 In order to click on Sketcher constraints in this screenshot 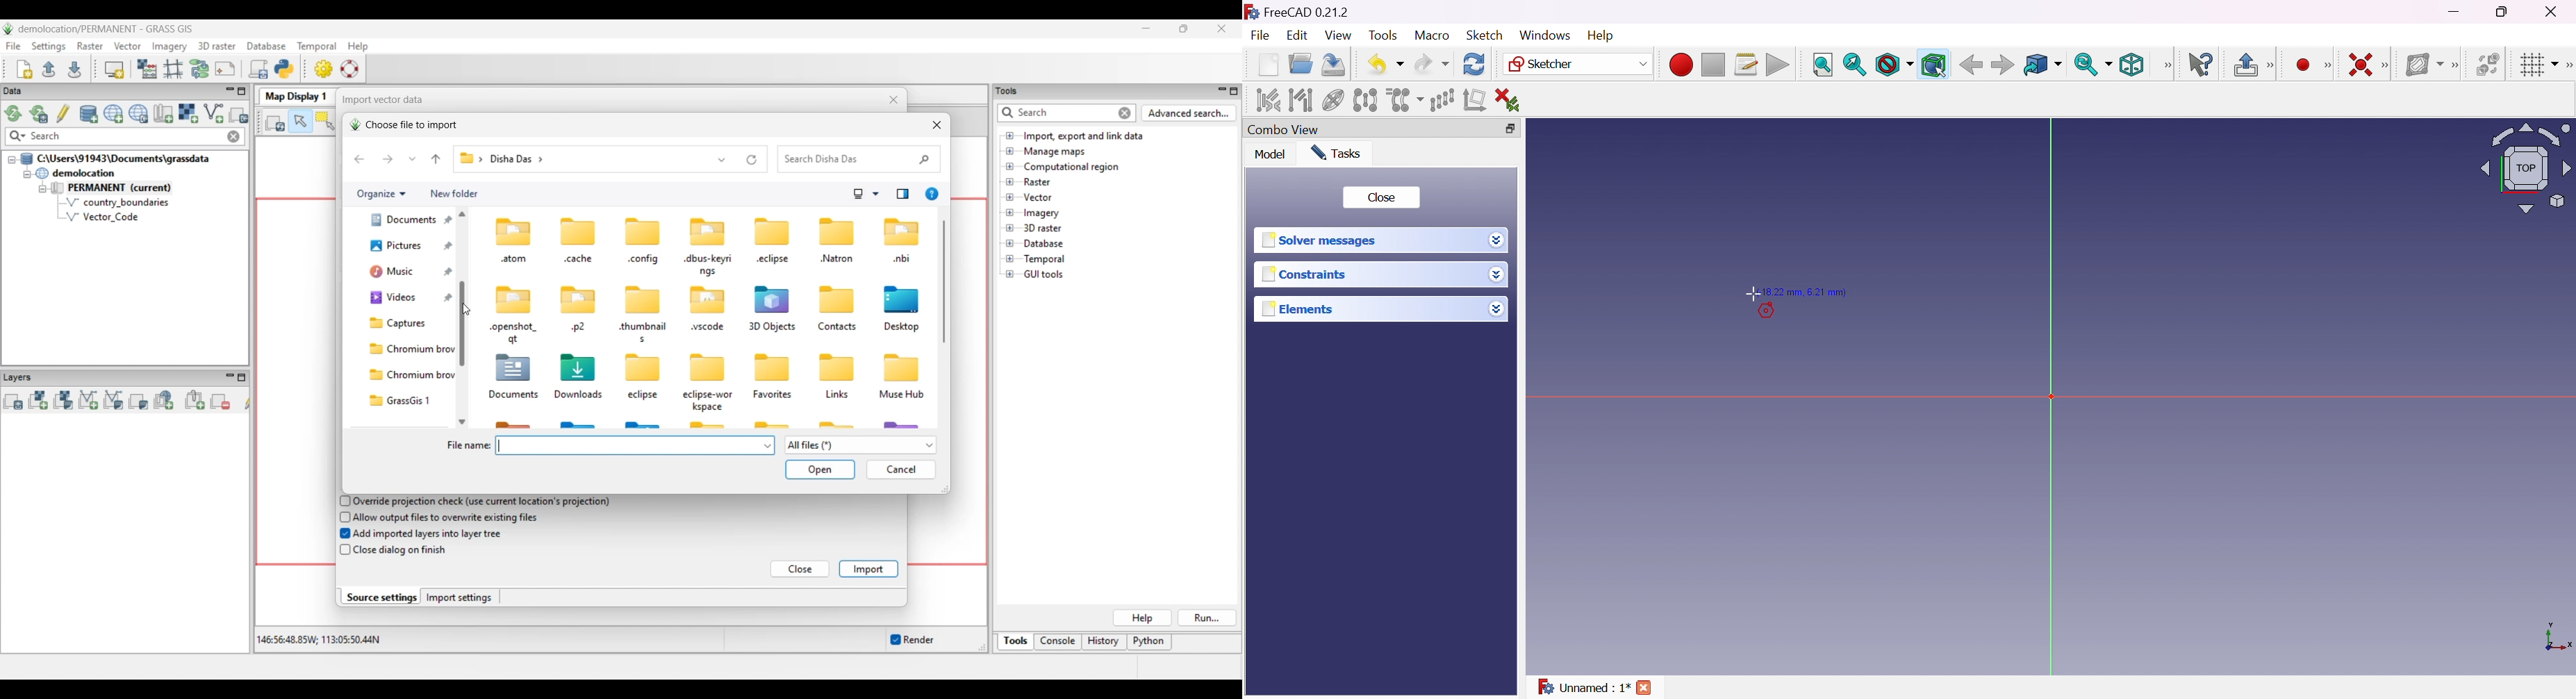, I will do `click(2388, 66)`.